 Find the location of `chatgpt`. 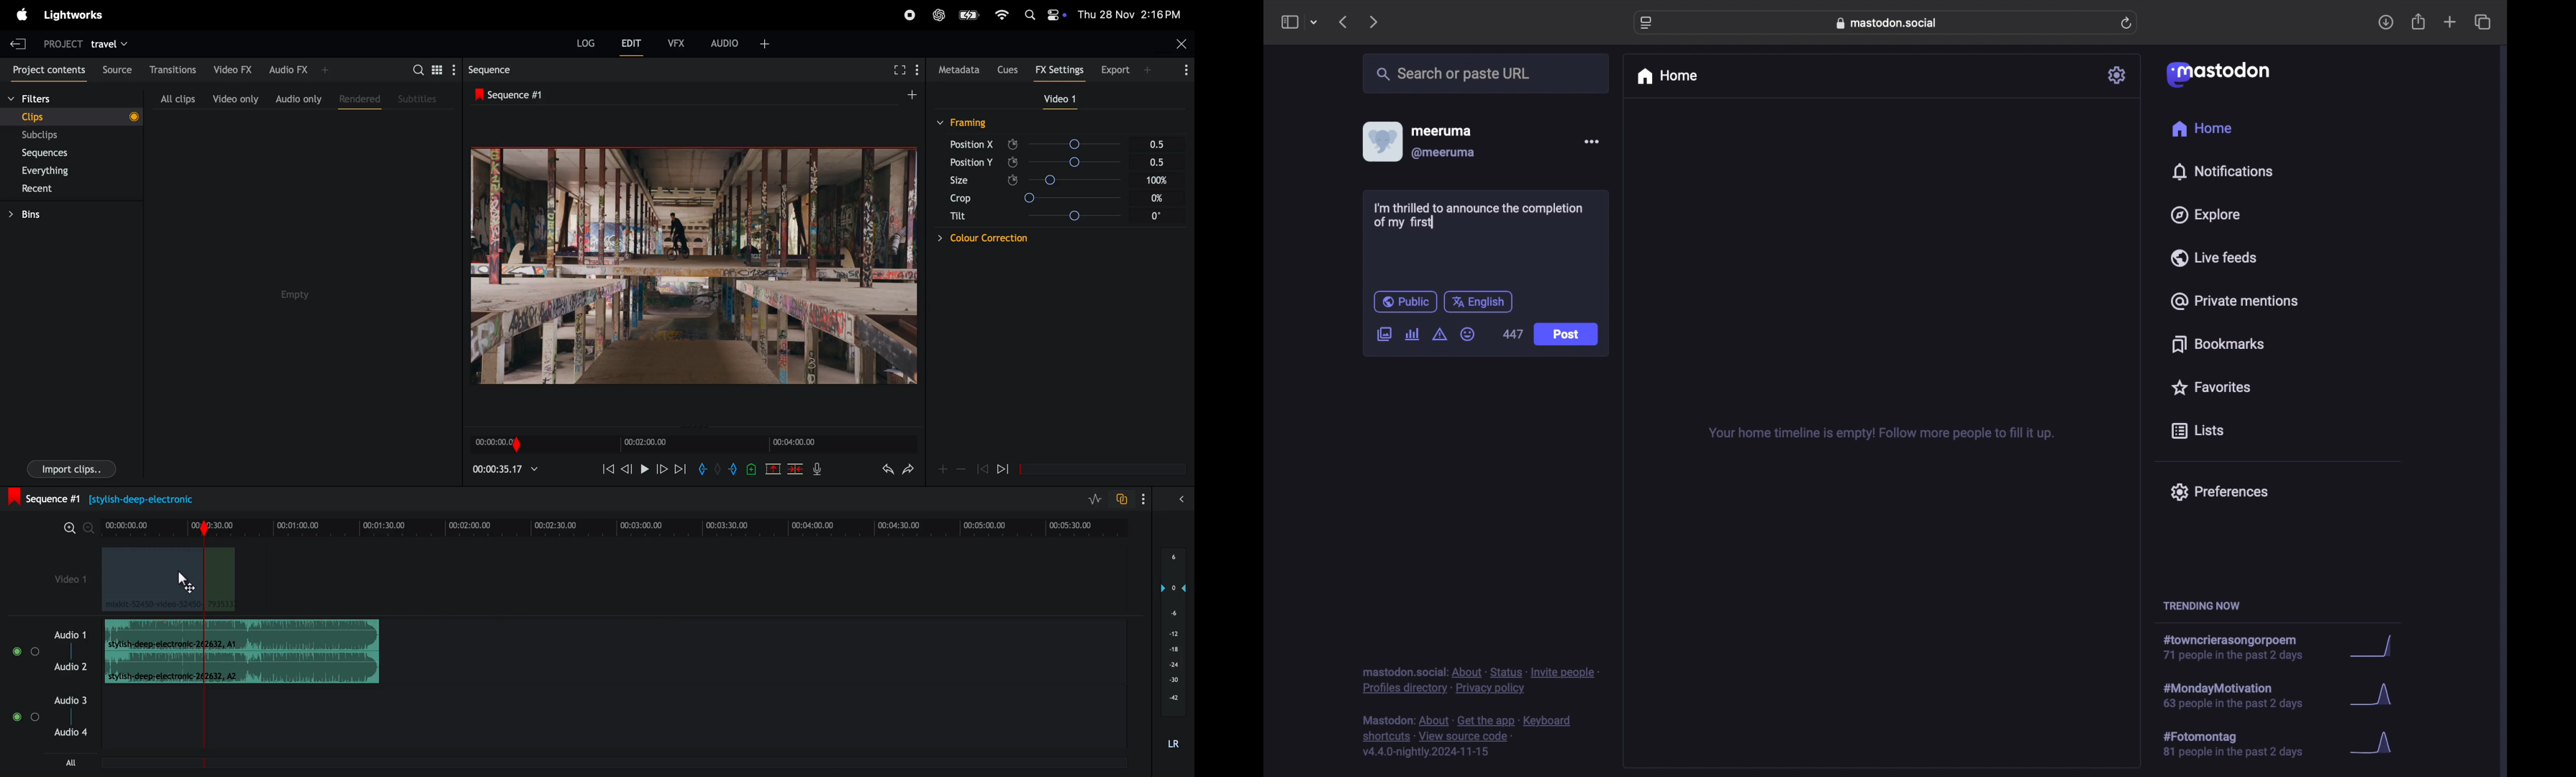

chatgpt is located at coordinates (941, 14).